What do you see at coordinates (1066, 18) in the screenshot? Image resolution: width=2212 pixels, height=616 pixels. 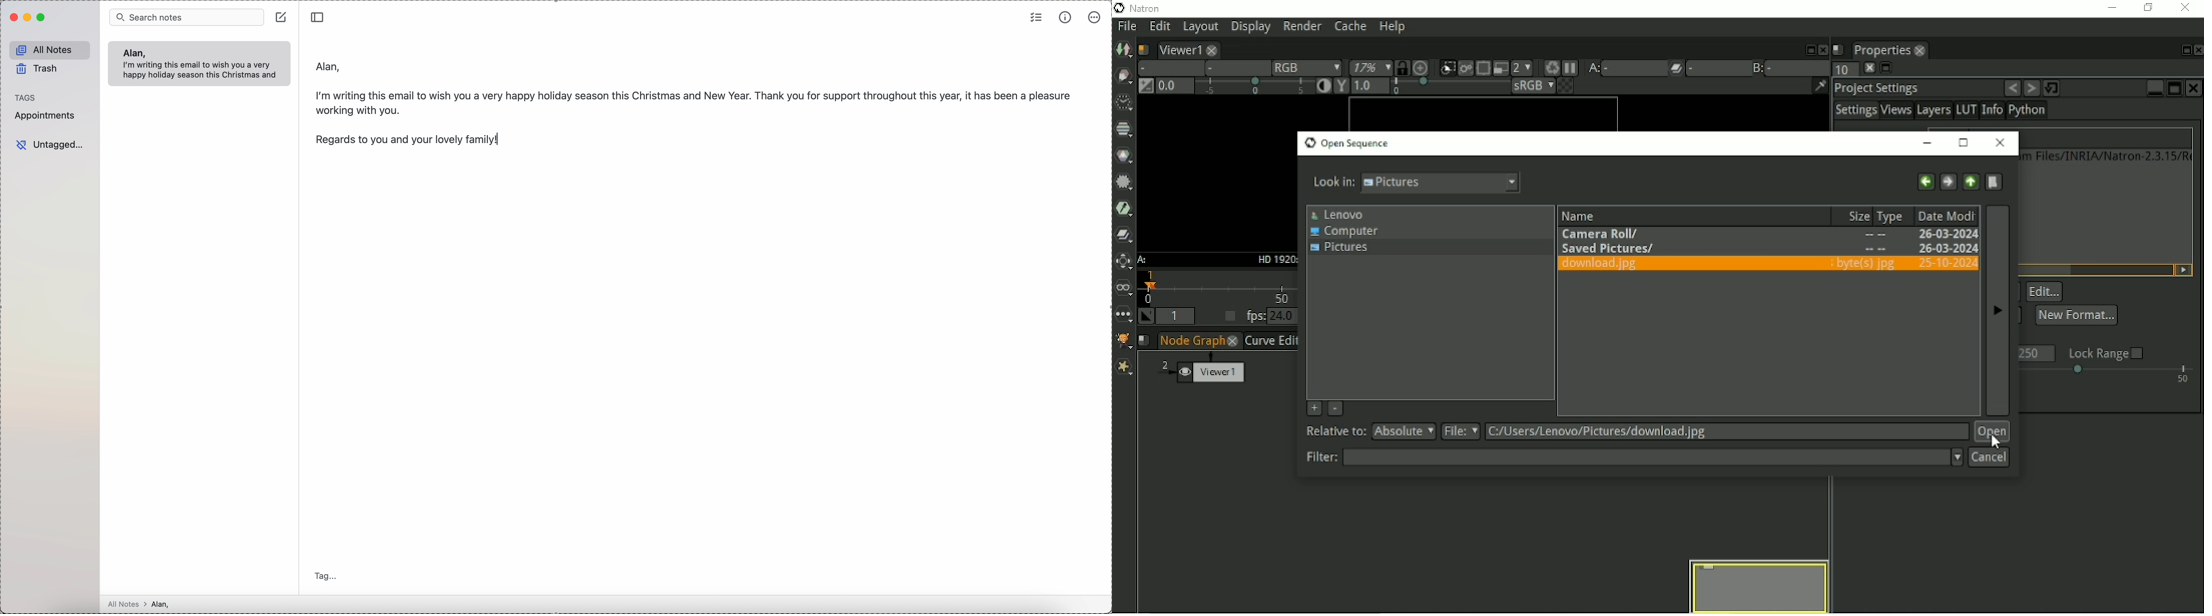 I see `metrics` at bounding box center [1066, 18].